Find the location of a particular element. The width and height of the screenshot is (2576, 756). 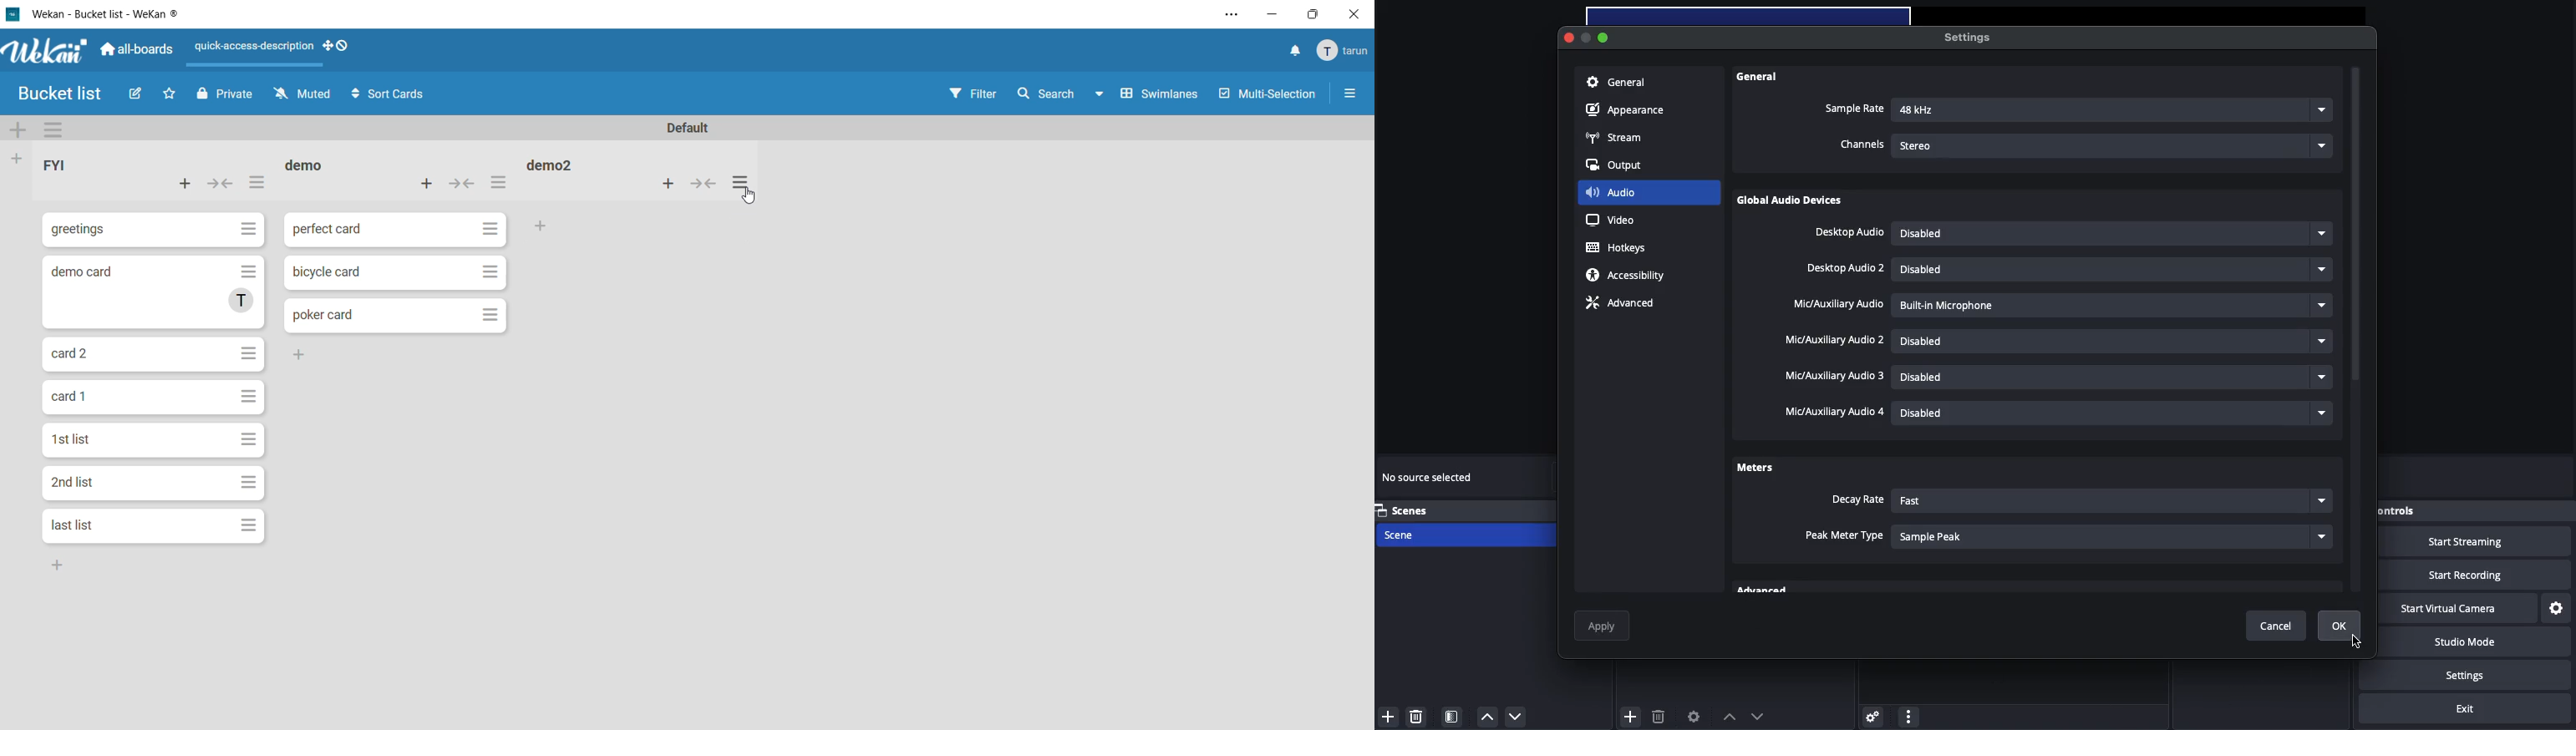

Mic aux auto 4 is located at coordinates (1832, 412).